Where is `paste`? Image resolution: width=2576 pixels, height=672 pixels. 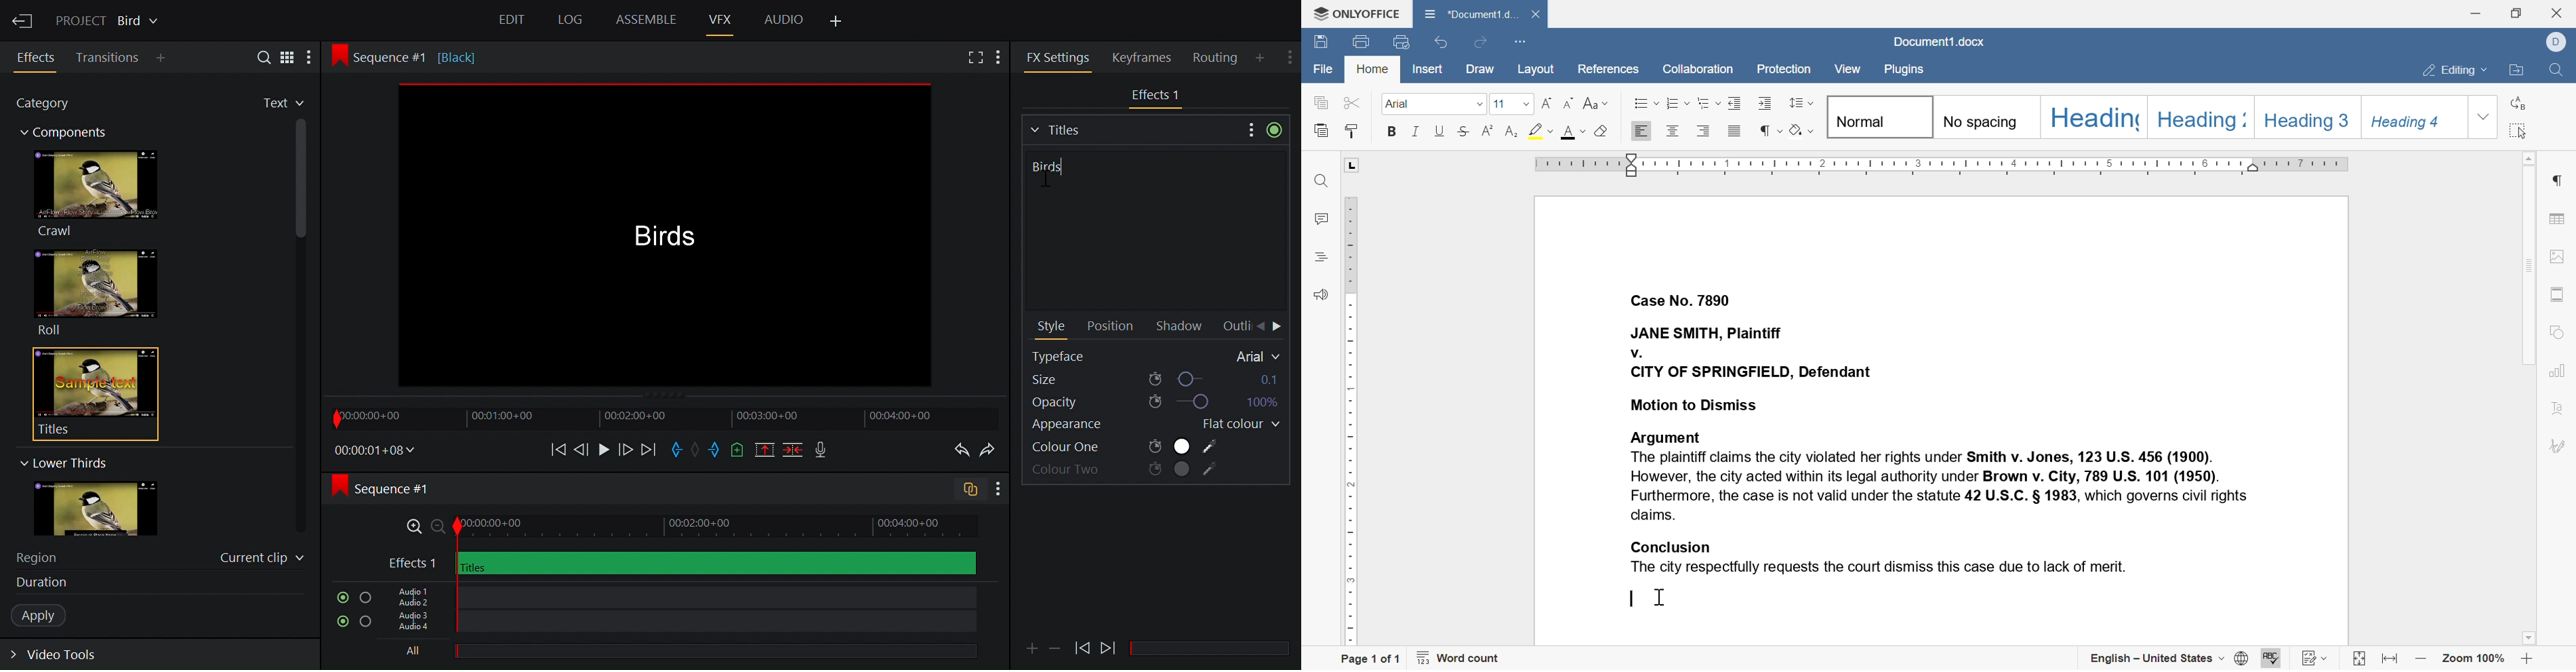 paste is located at coordinates (1323, 130).